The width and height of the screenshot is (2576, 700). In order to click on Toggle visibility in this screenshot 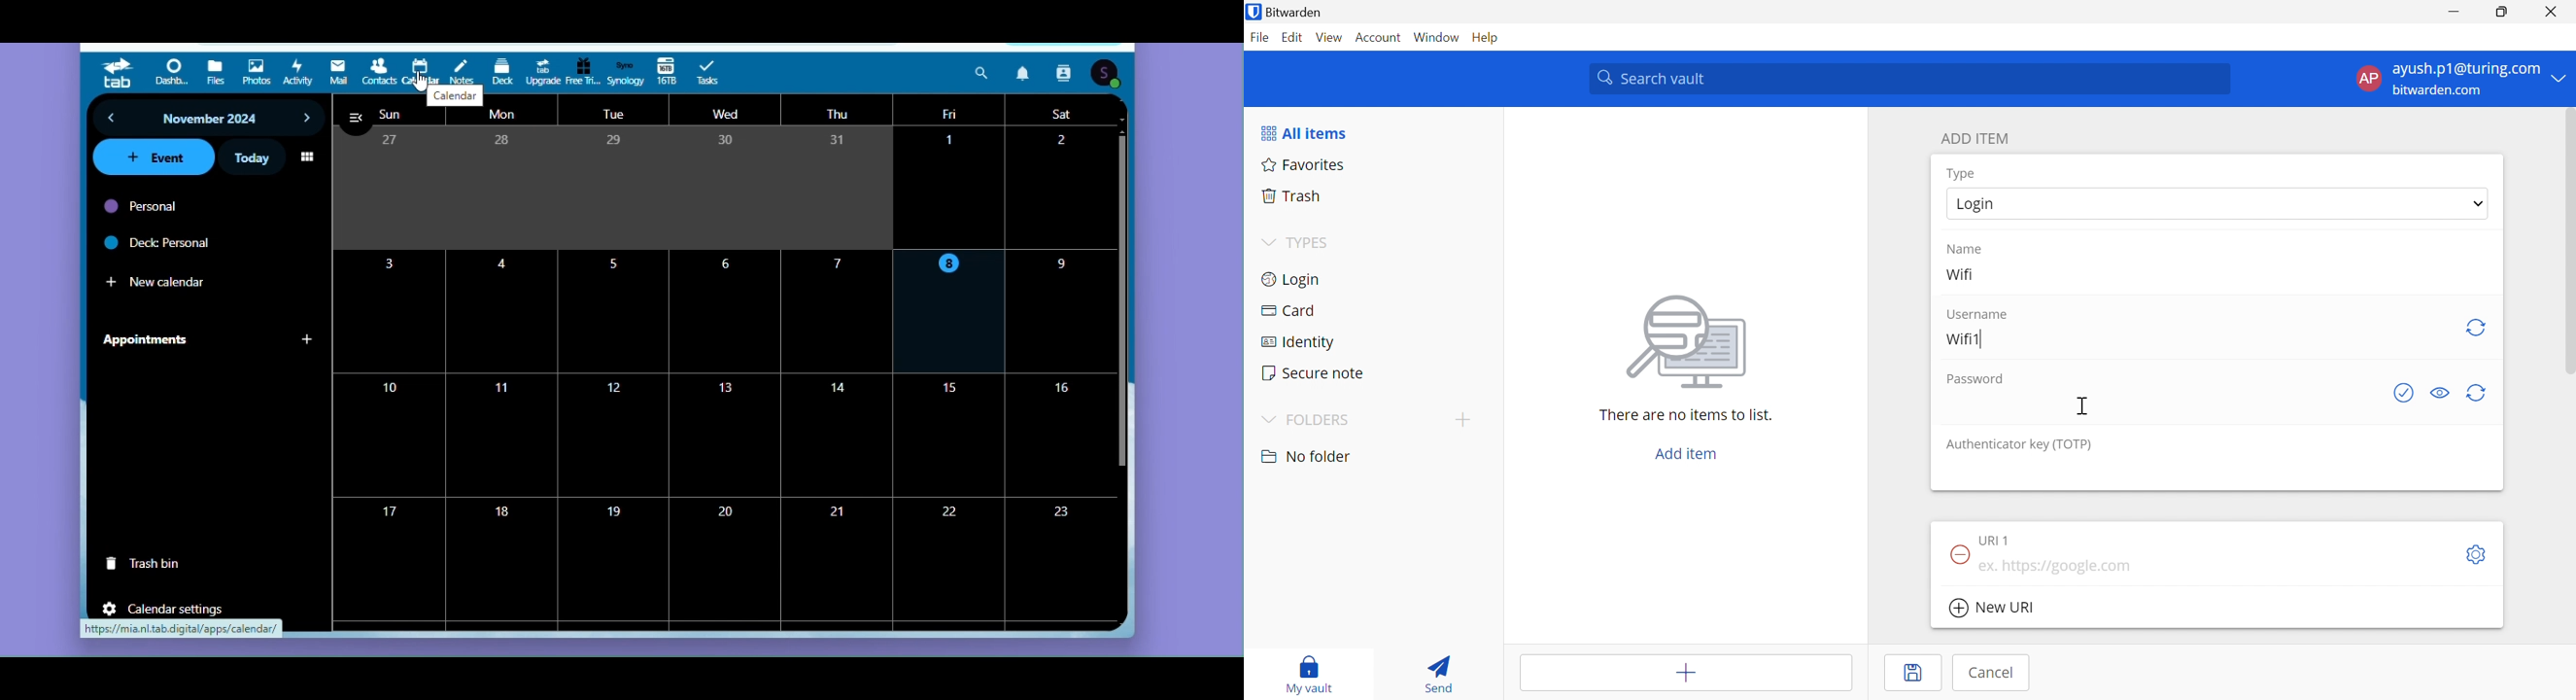, I will do `click(2442, 393)`.